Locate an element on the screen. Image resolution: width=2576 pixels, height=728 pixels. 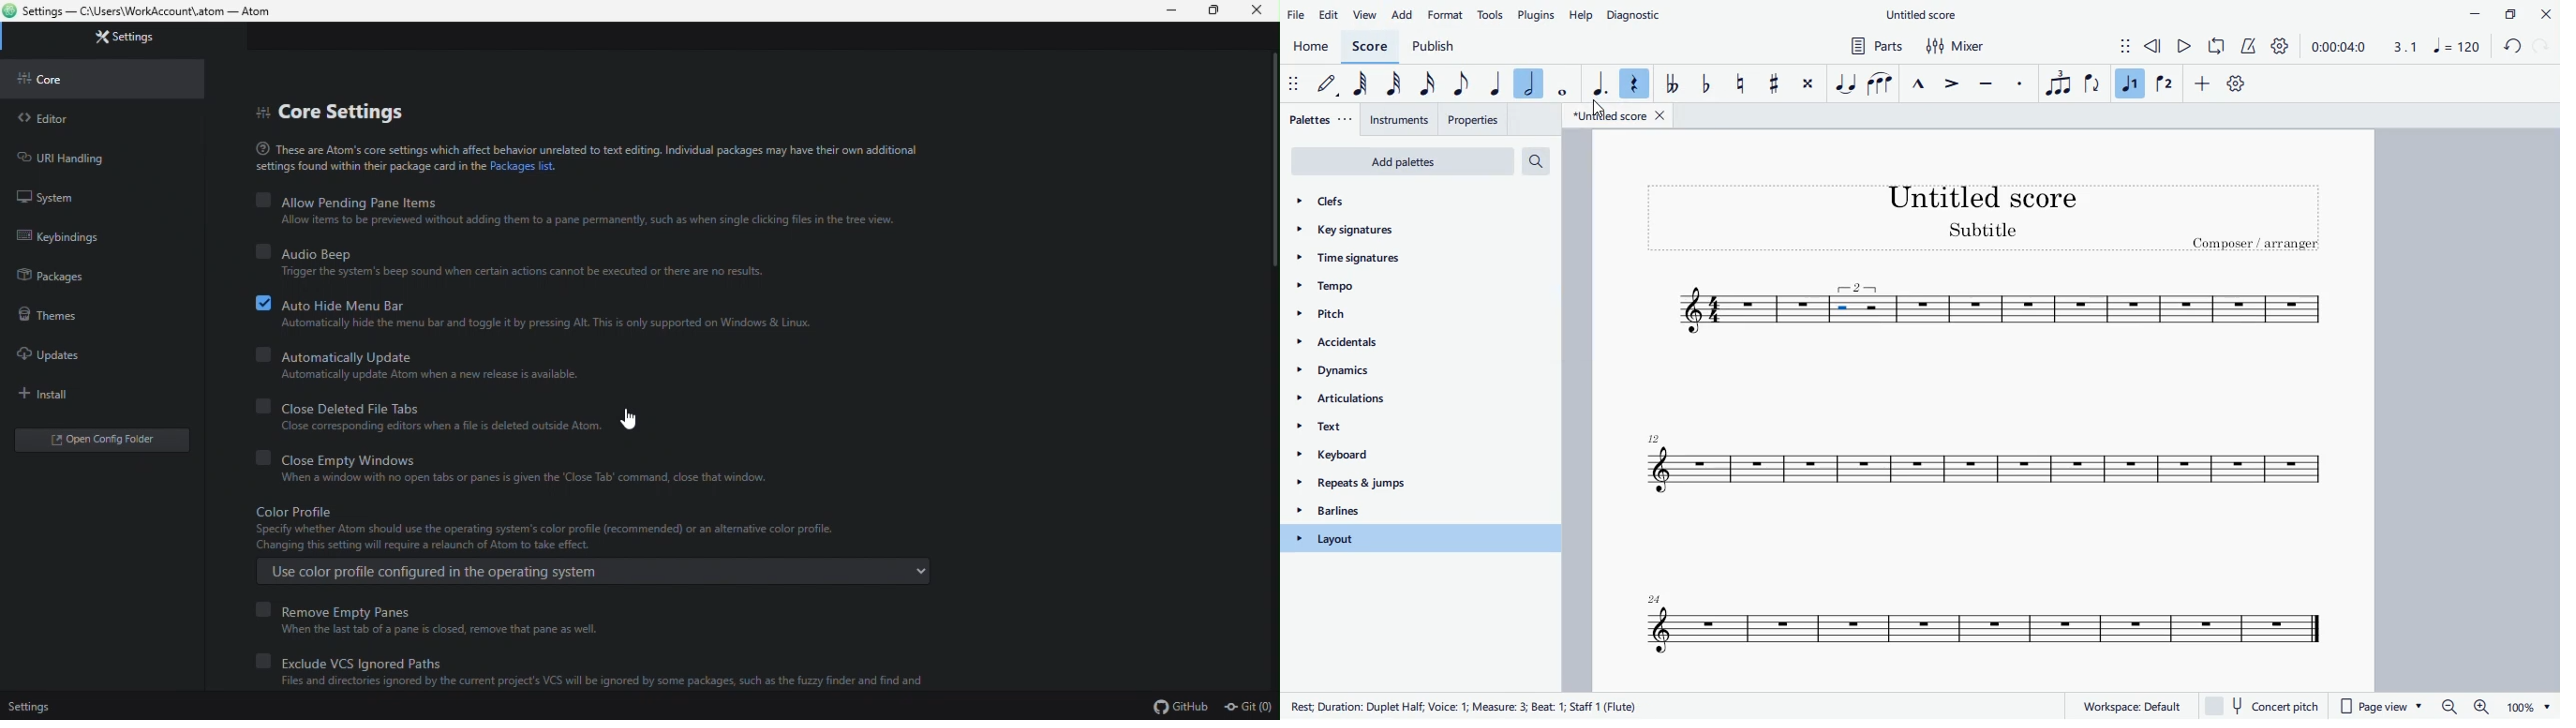
settings is located at coordinates (2284, 47).